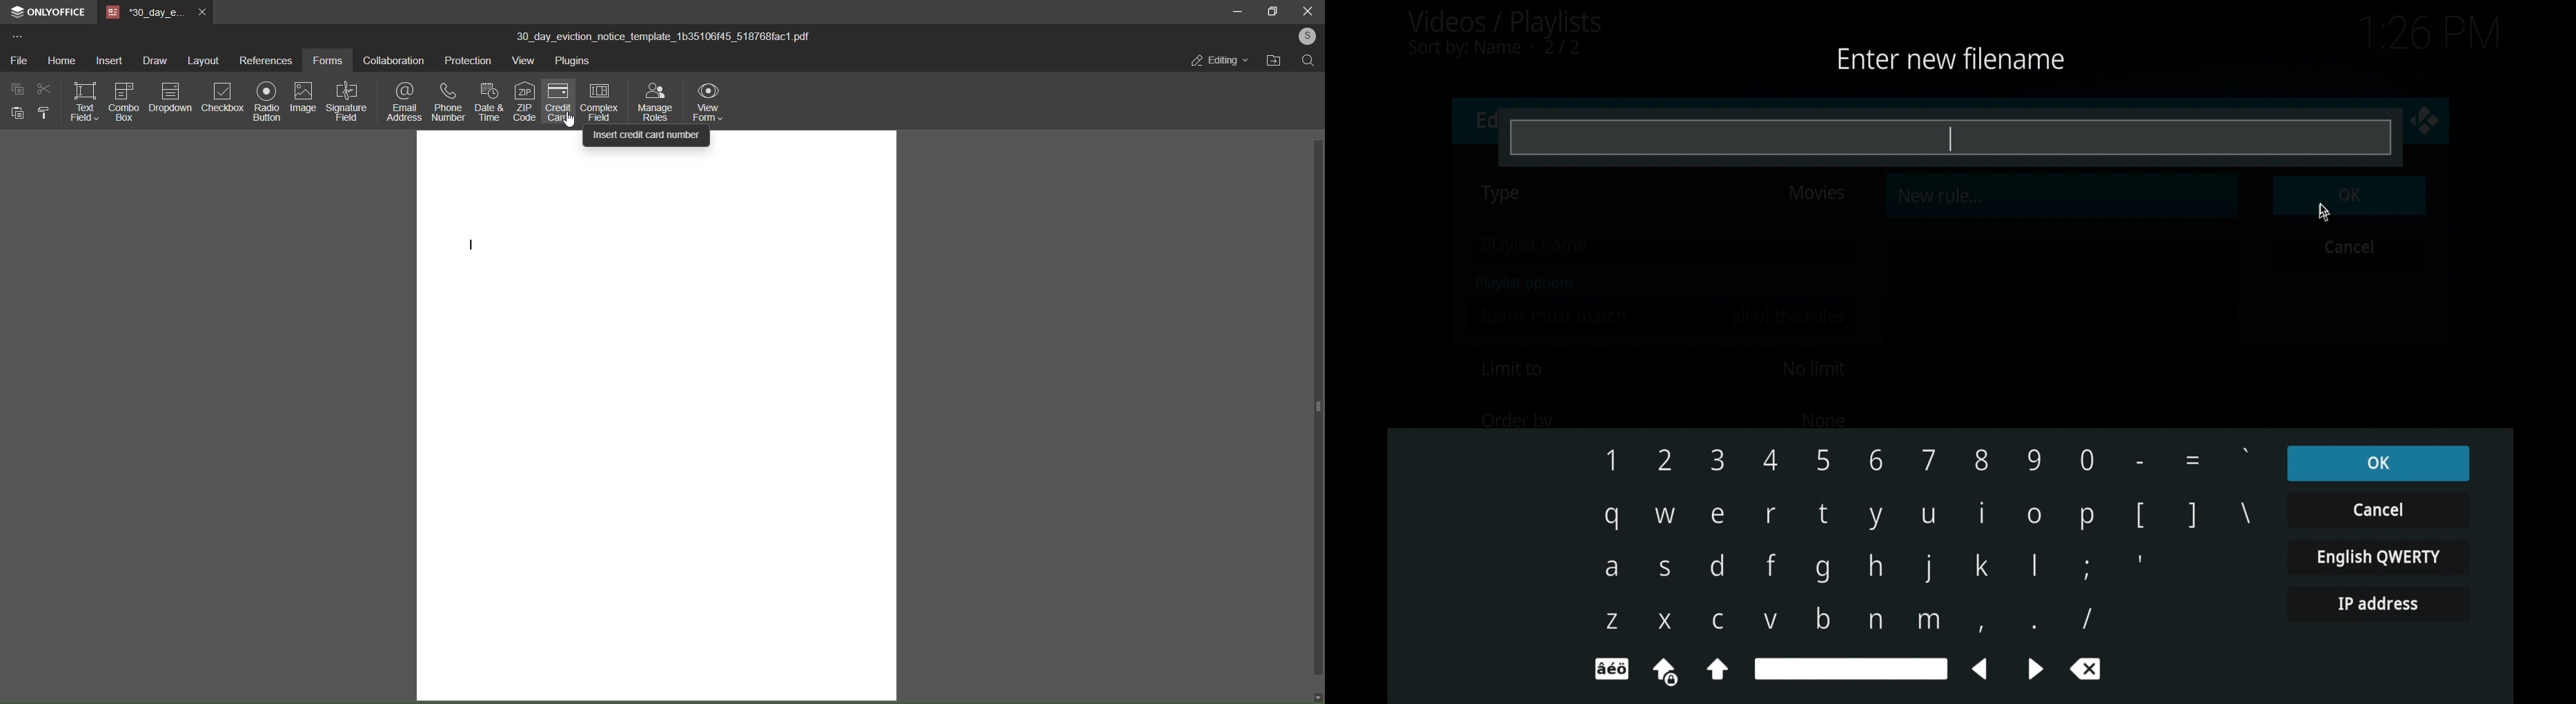  I want to click on collaboration, so click(395, 60).